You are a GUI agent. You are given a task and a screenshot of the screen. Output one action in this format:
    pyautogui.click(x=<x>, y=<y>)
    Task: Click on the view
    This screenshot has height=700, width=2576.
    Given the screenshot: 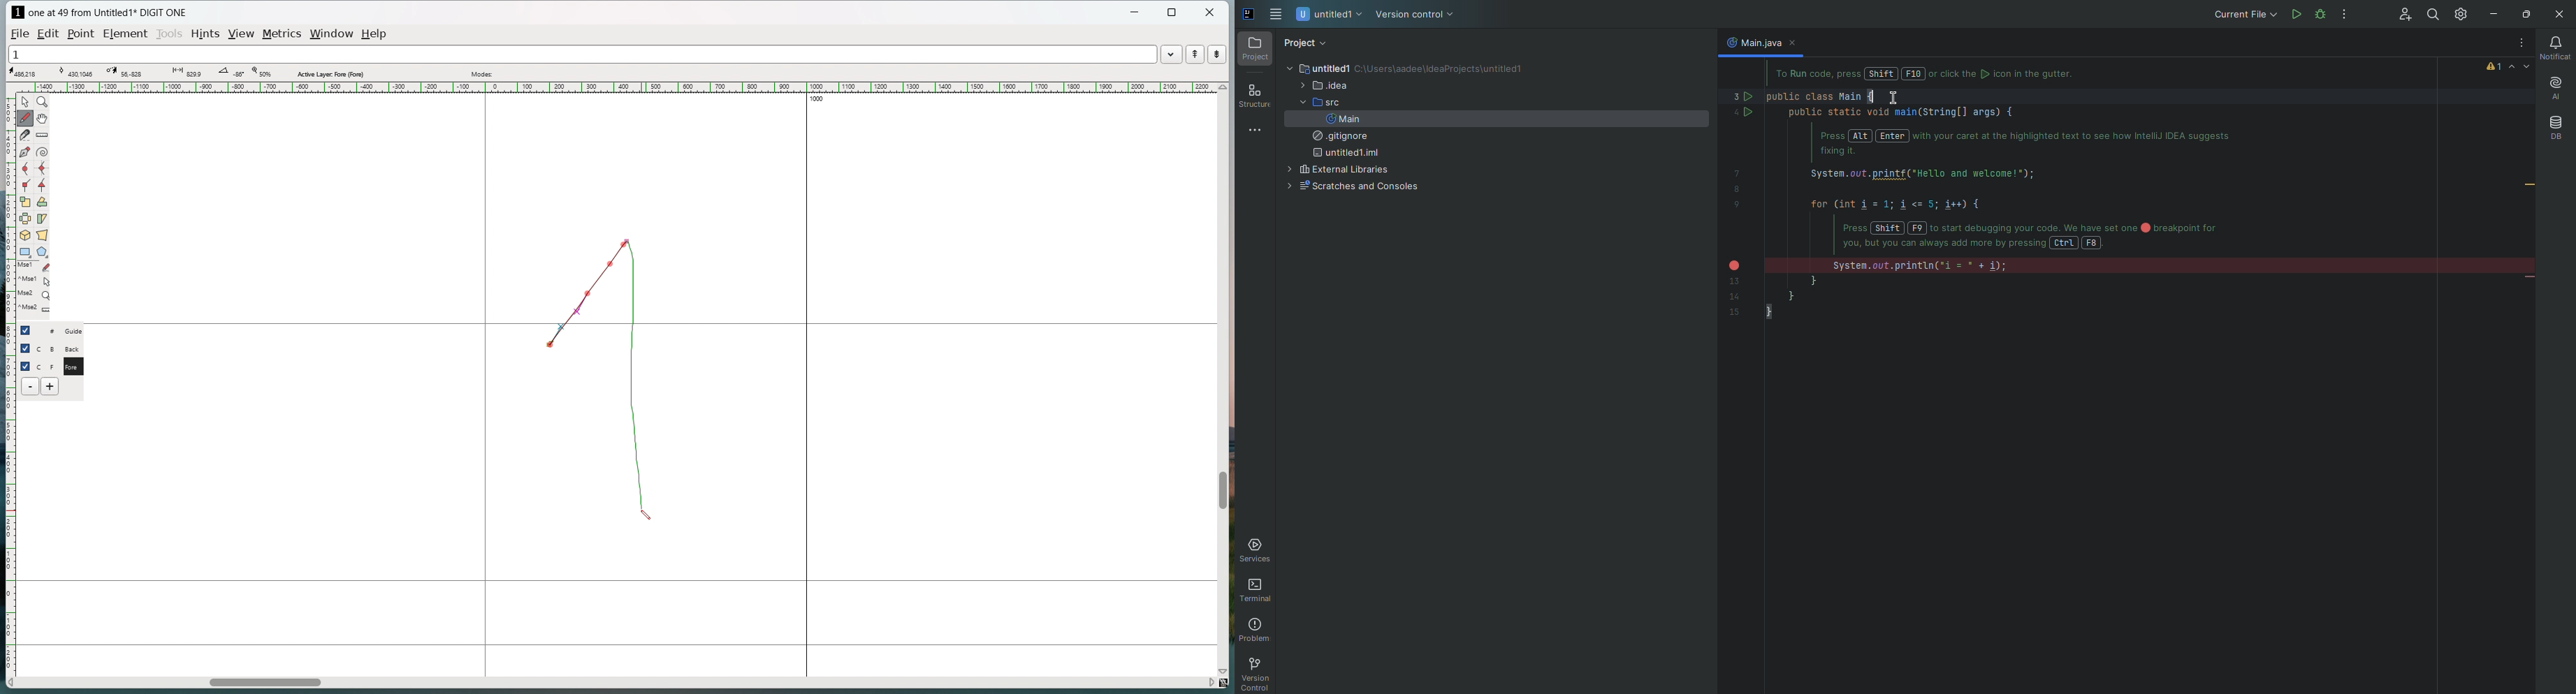 What is the action you would take?
    pyautogui.click(x=242, y=34)
    